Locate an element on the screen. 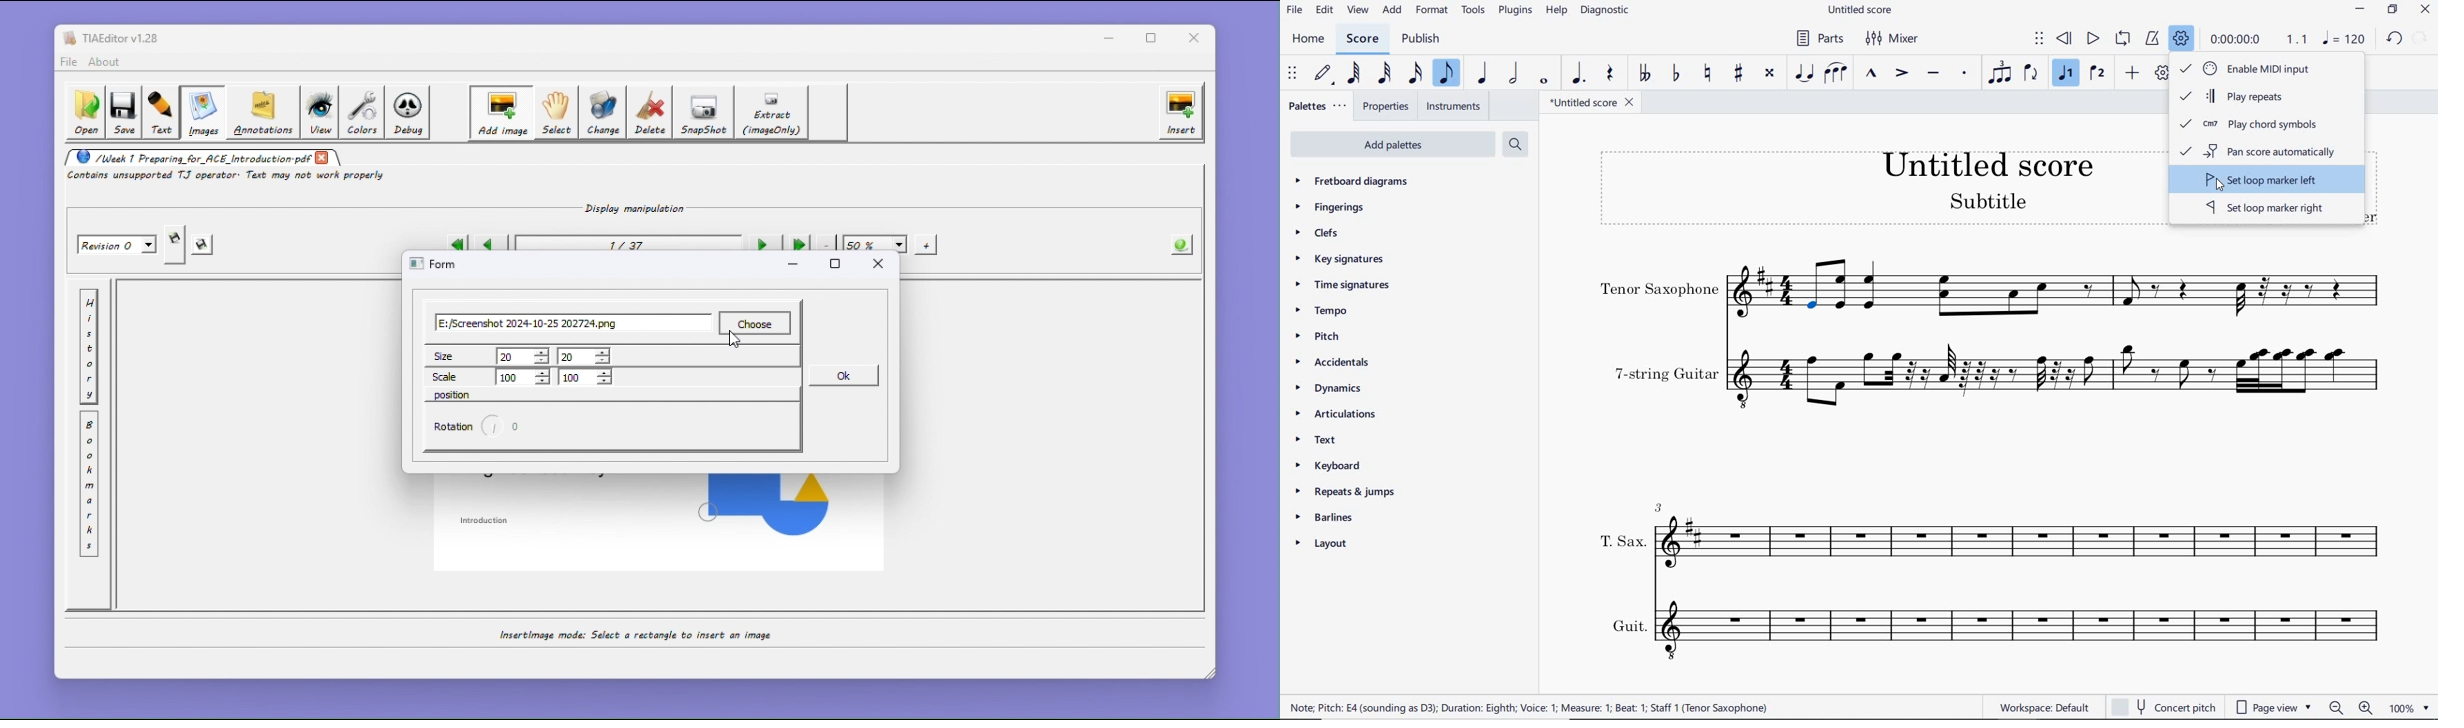  64TH NOTE is located at coordinates (1353, 72).